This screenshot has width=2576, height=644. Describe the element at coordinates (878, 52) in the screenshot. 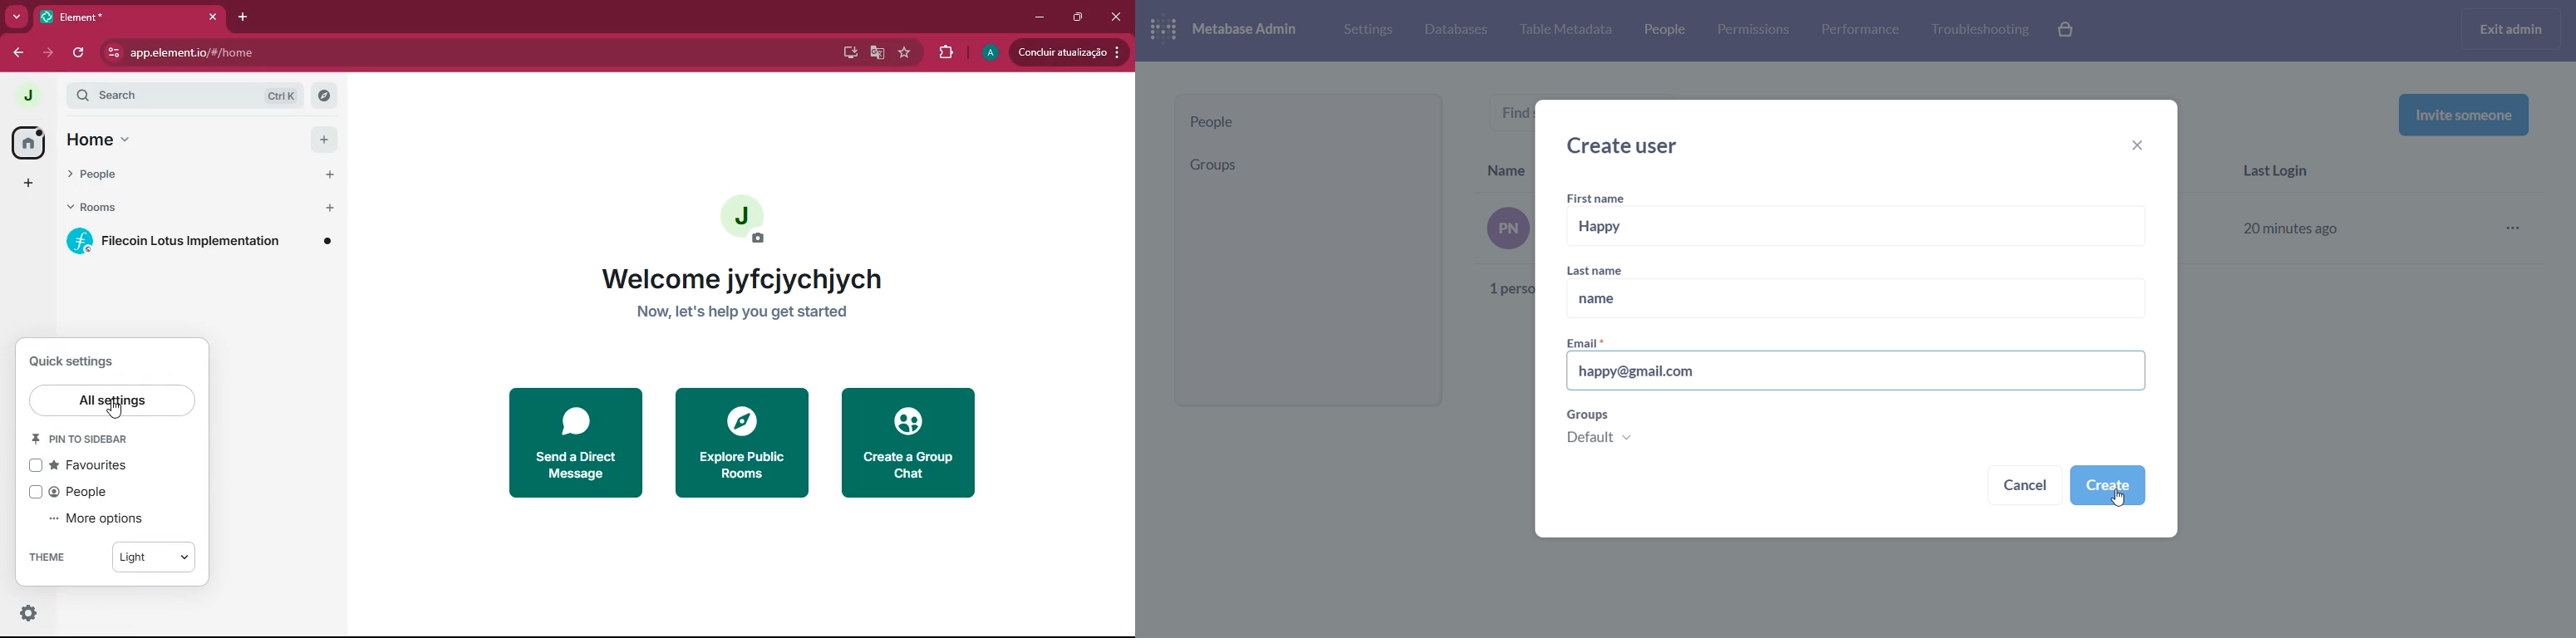

I see `google translate` at that location.